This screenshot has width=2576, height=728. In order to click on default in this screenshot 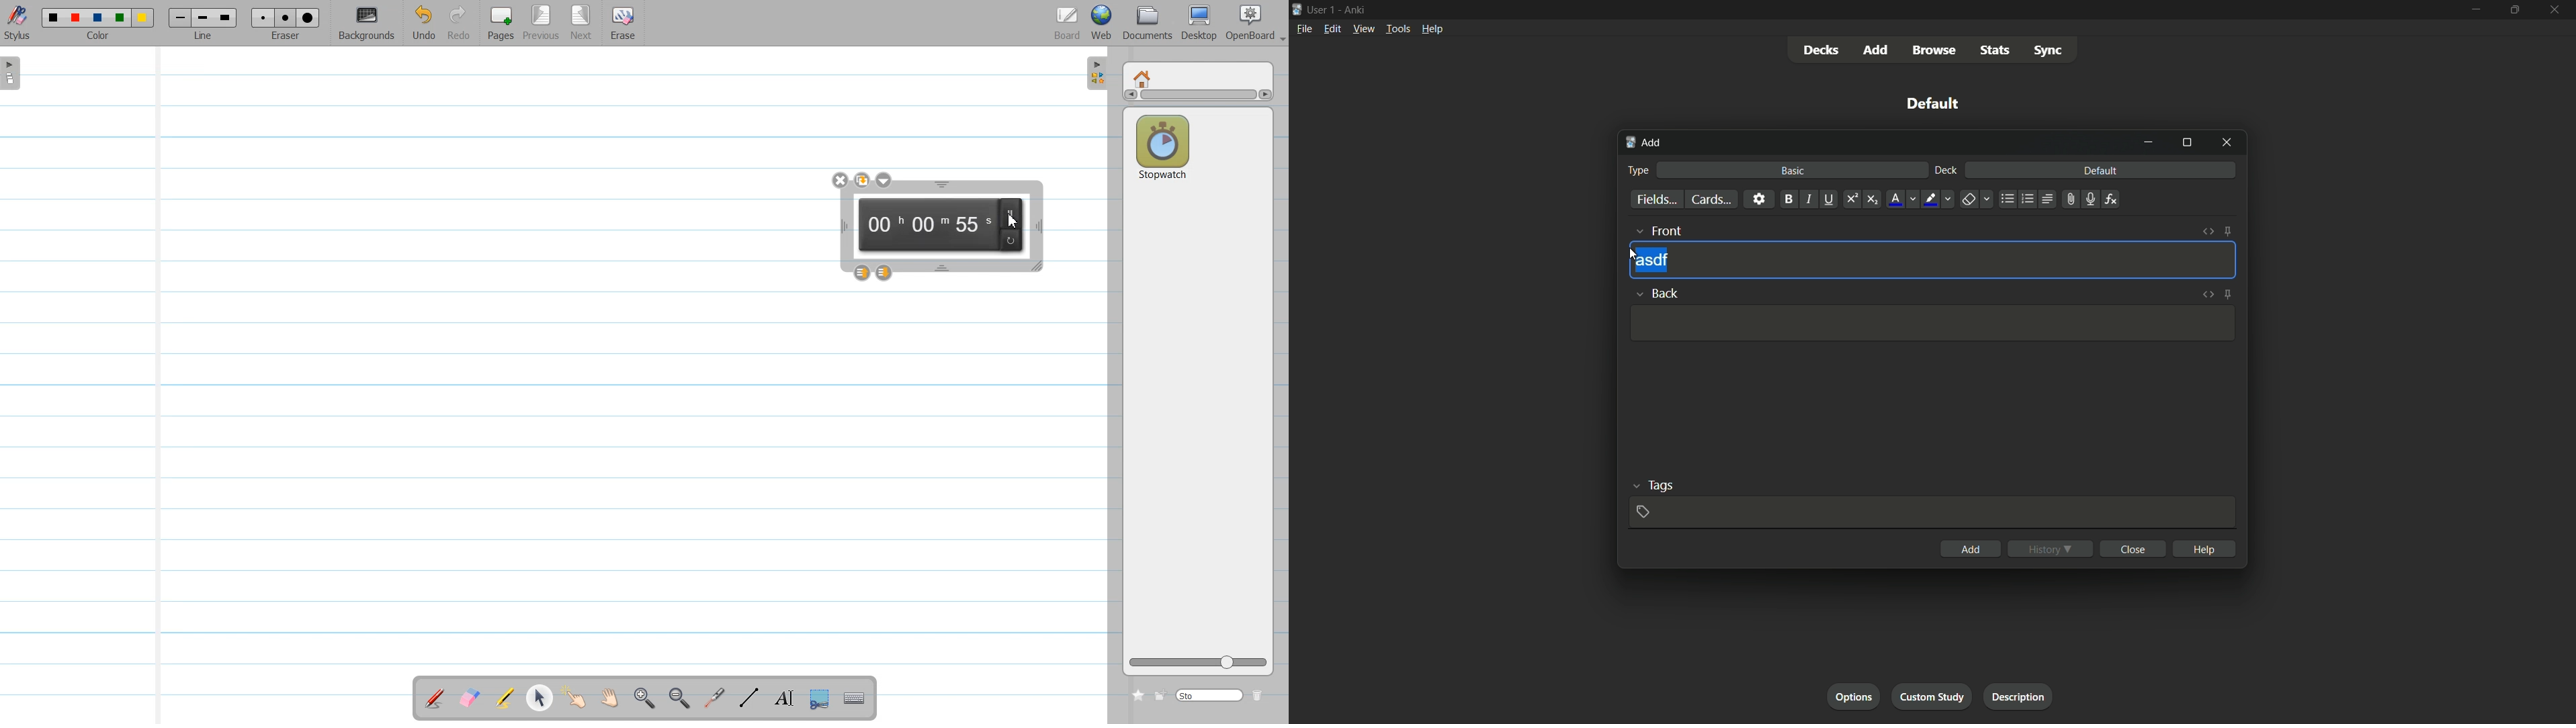, I will do `click(1930, 103)`.